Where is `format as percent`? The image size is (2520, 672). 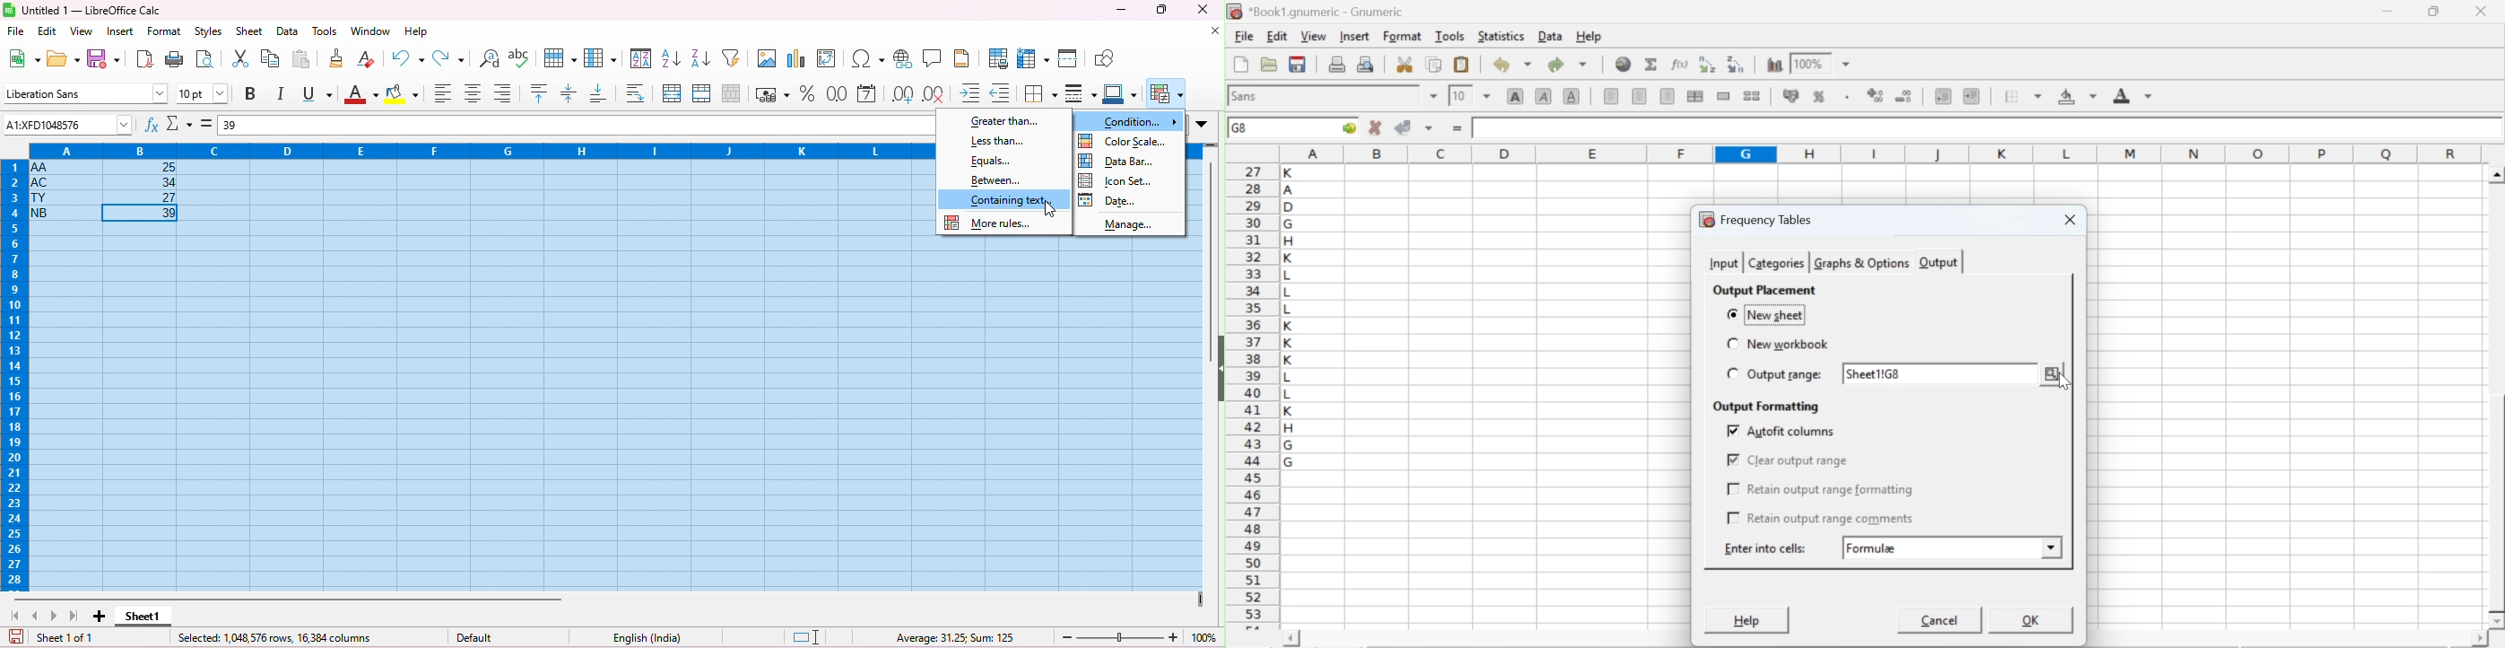
format as percent is located at coordinates (808, 92).